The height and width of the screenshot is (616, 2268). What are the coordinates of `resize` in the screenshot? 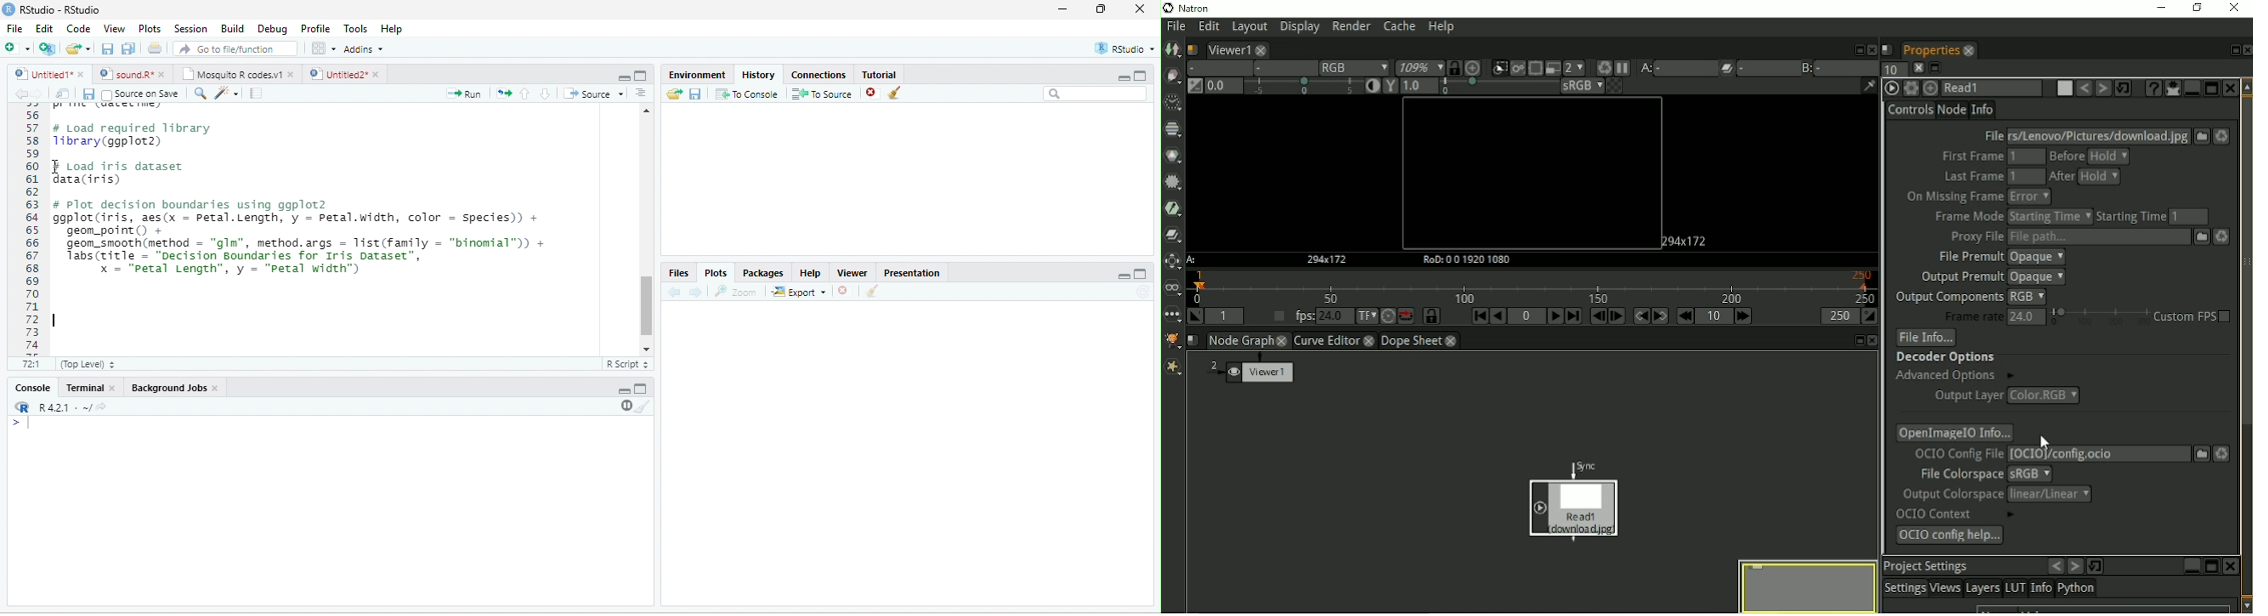 It's located at (1102, 9).